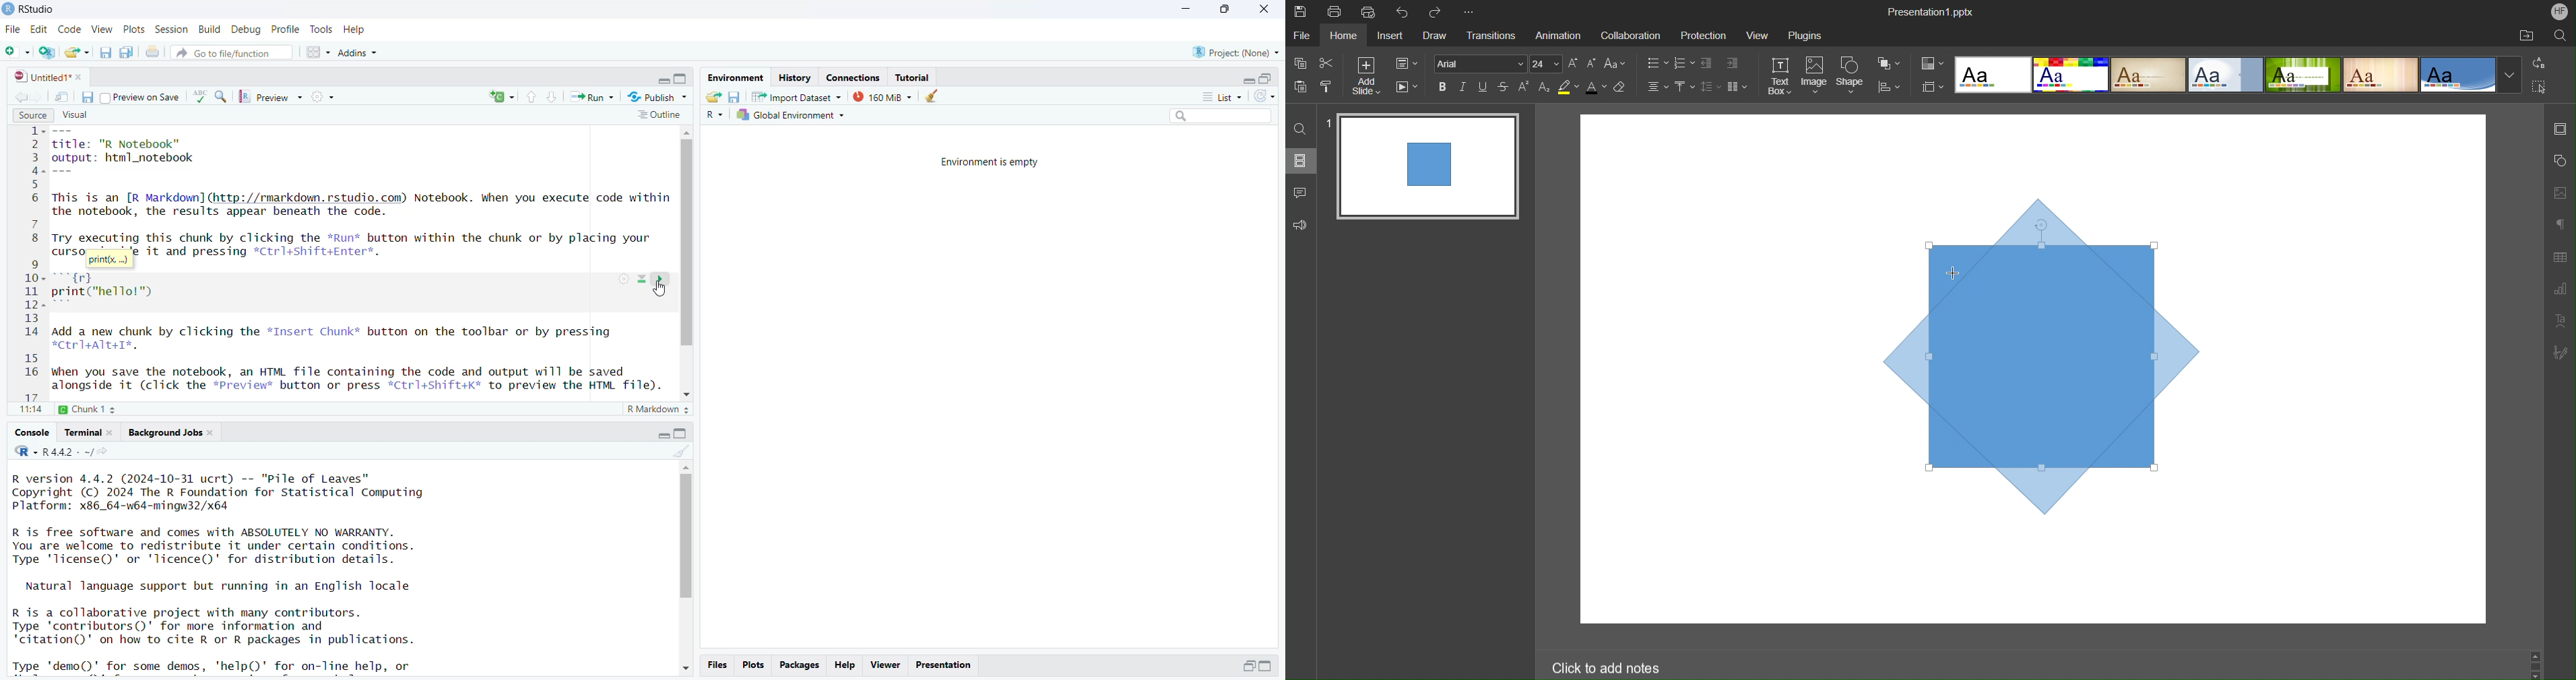  I want to click on view the current working directory, so click(106, 450).